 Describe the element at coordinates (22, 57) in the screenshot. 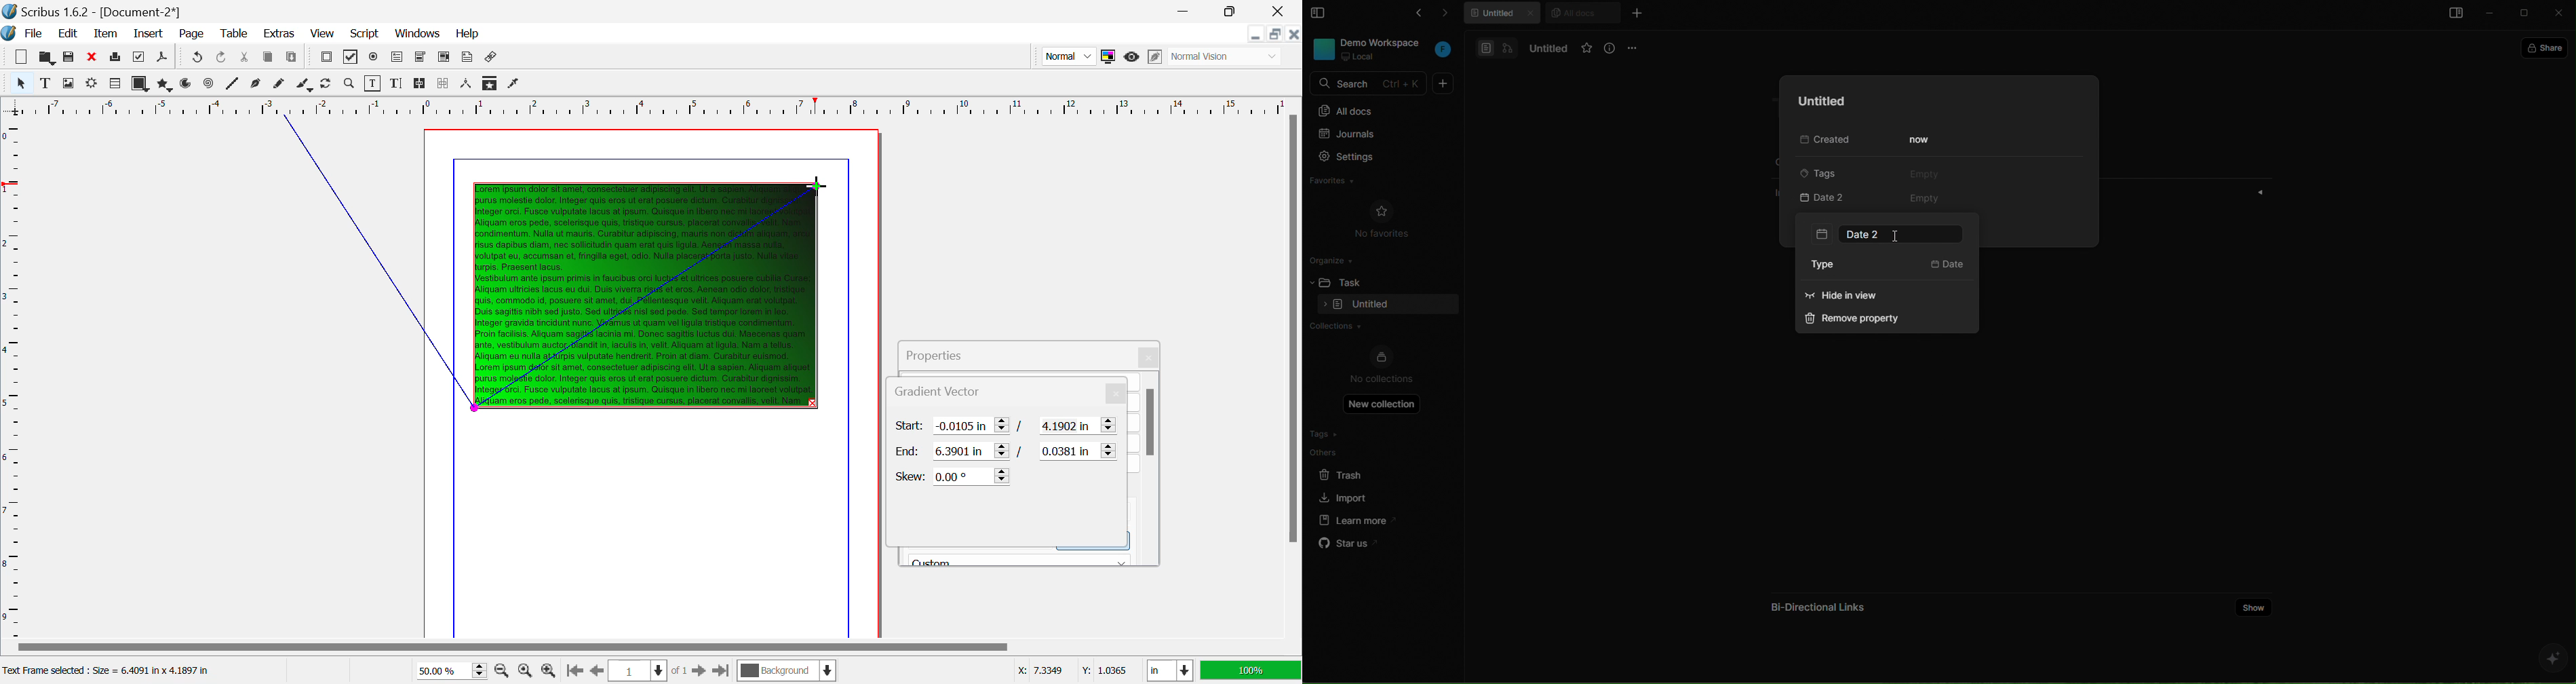

I see `New` at that location.